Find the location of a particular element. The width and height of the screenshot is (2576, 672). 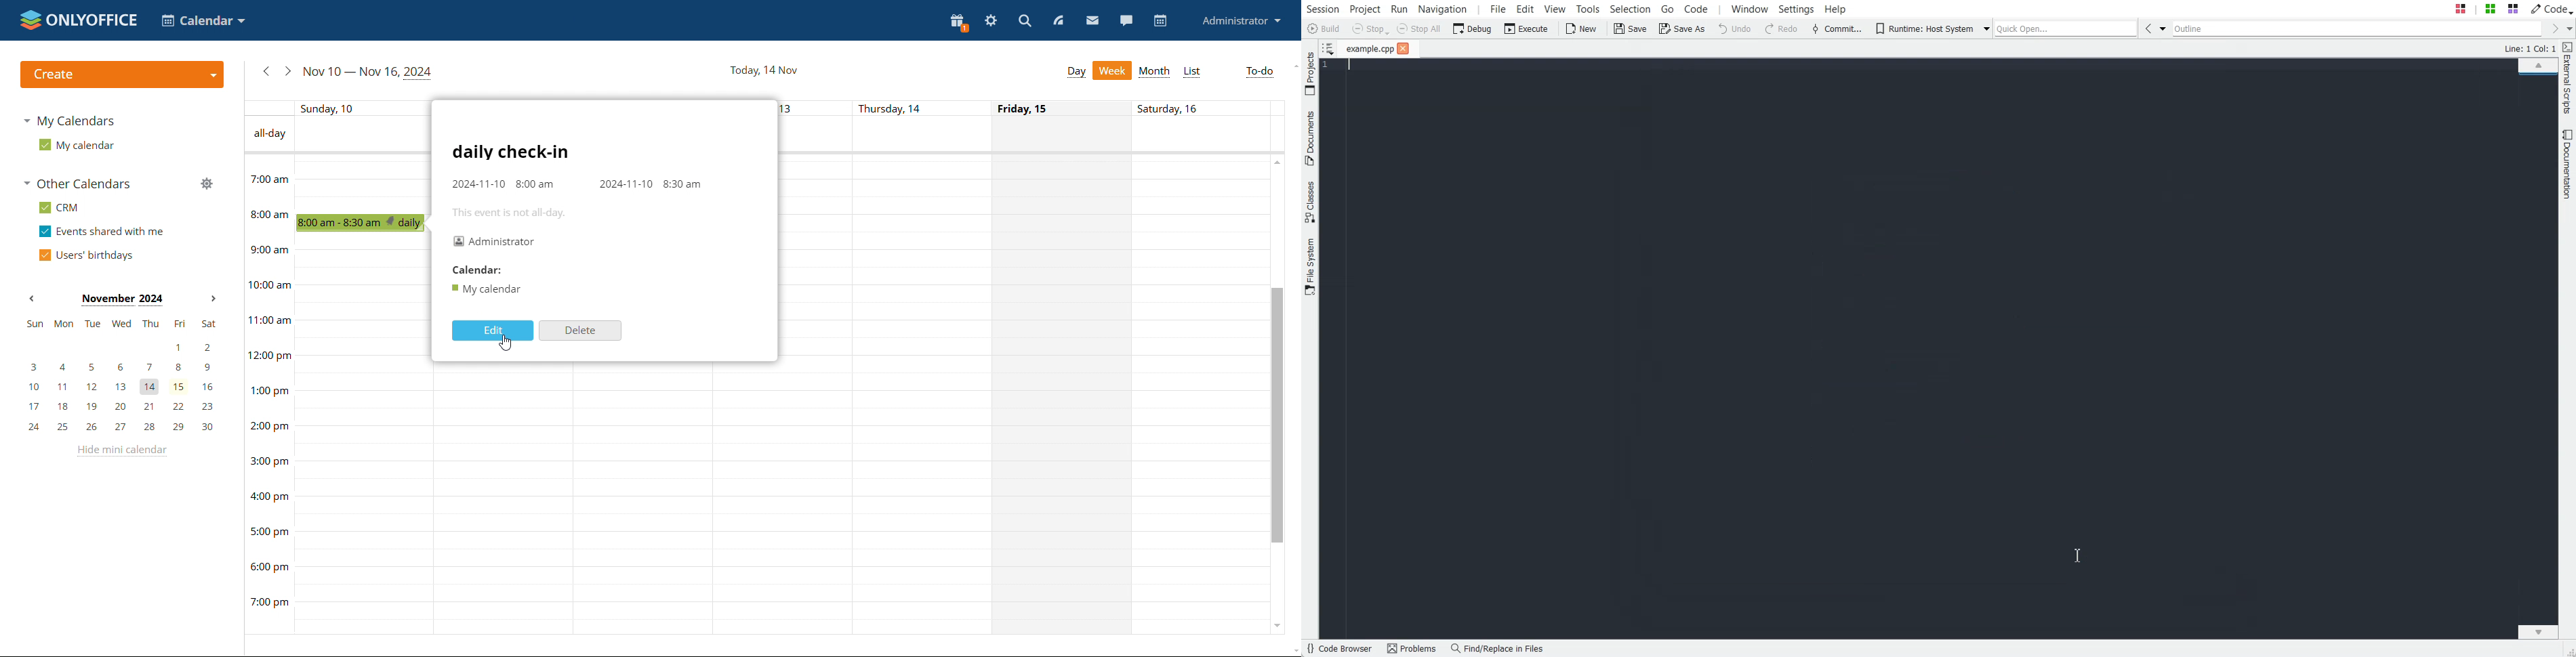

Text Cursor is located at coordinates (2075, 554).